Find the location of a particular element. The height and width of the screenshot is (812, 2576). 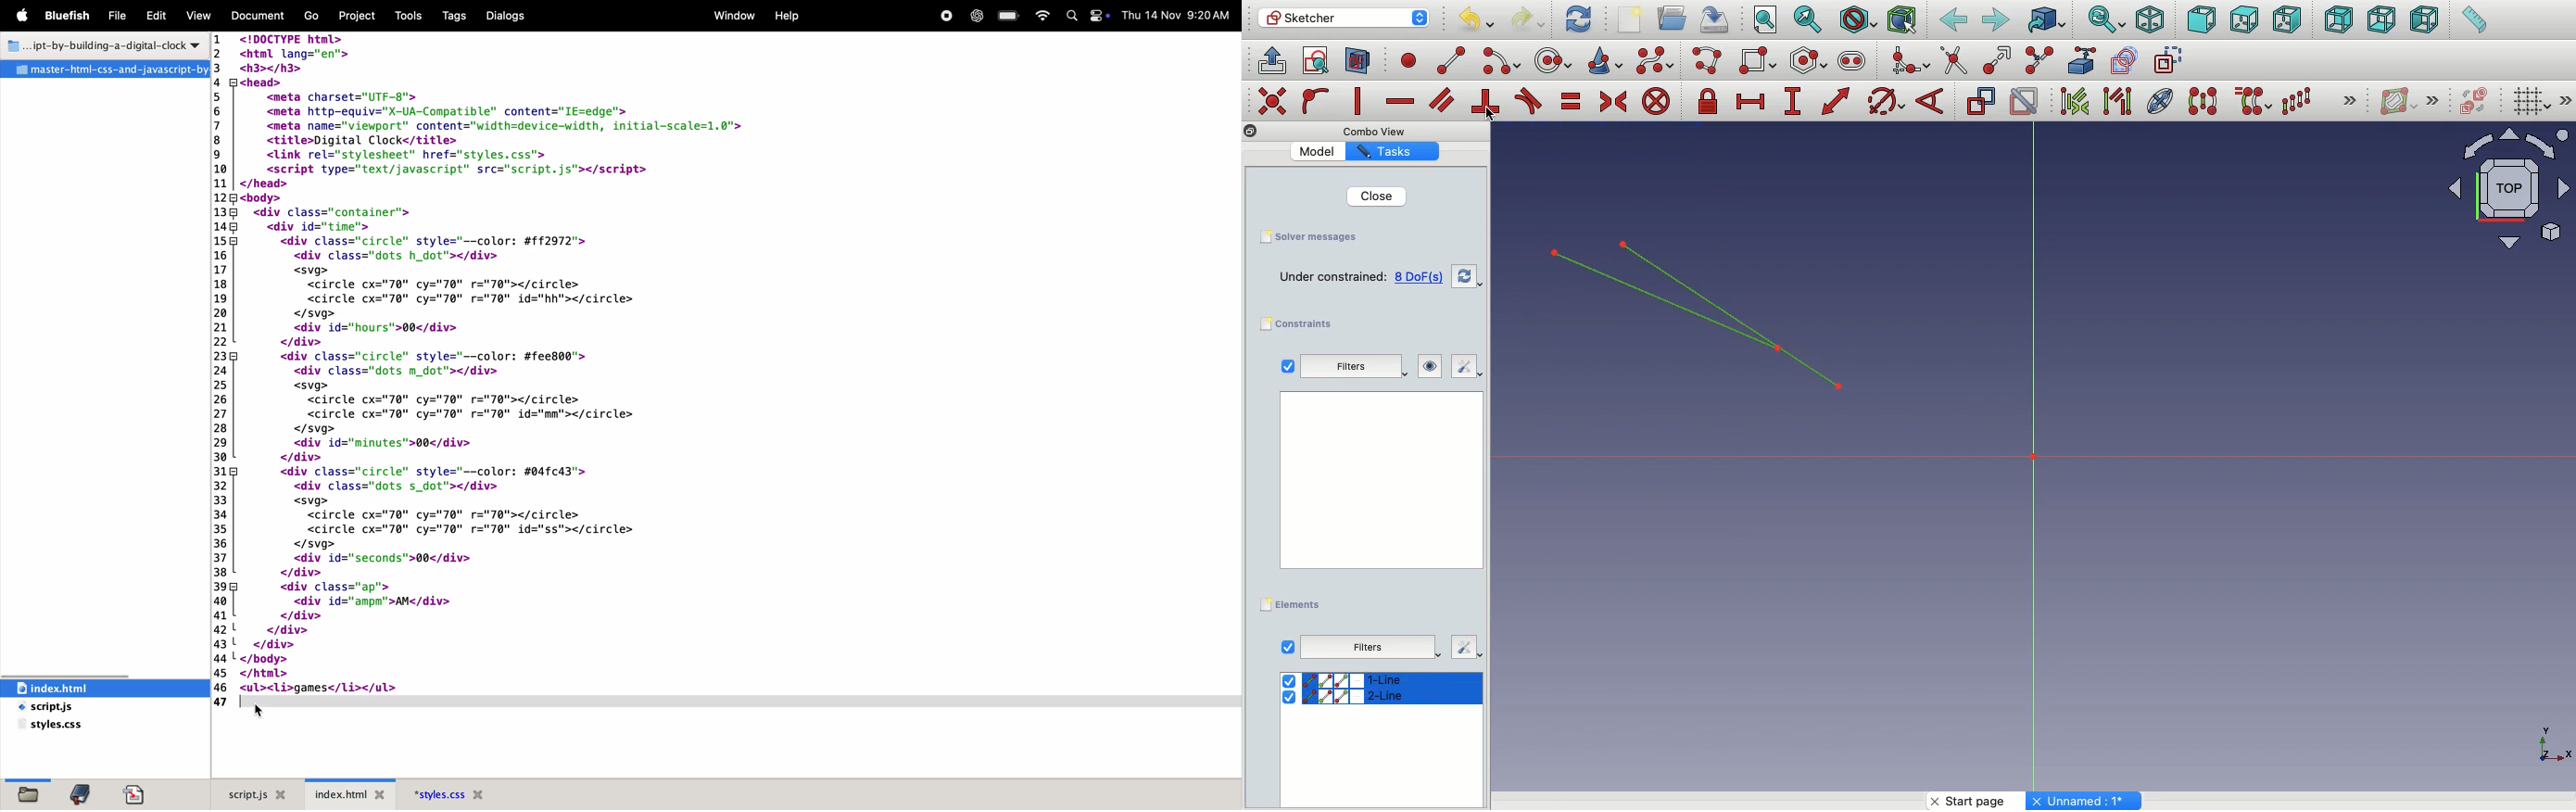

line is located at coordinates (1452, 61).